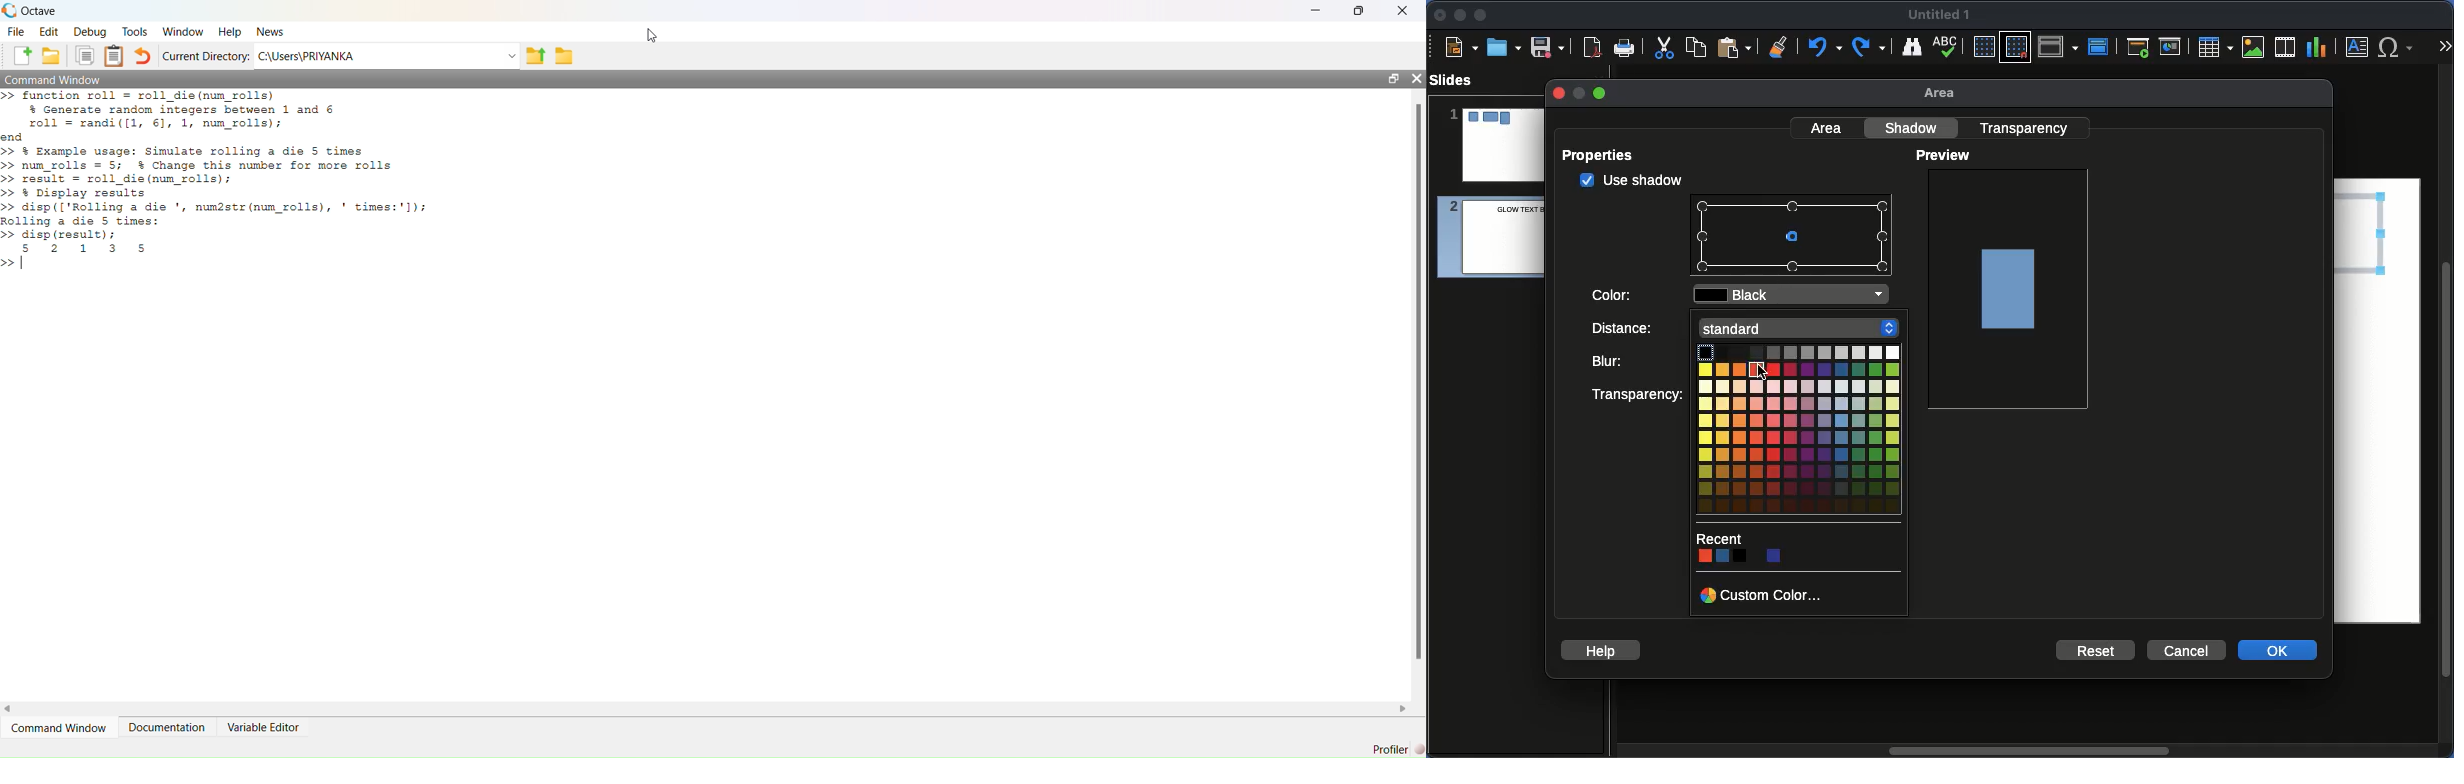 The width and height of the screenshot is (2464, 784). Describe the element at coordinates (1983, 48) in the screenshot. I see `Display grid` at that location.